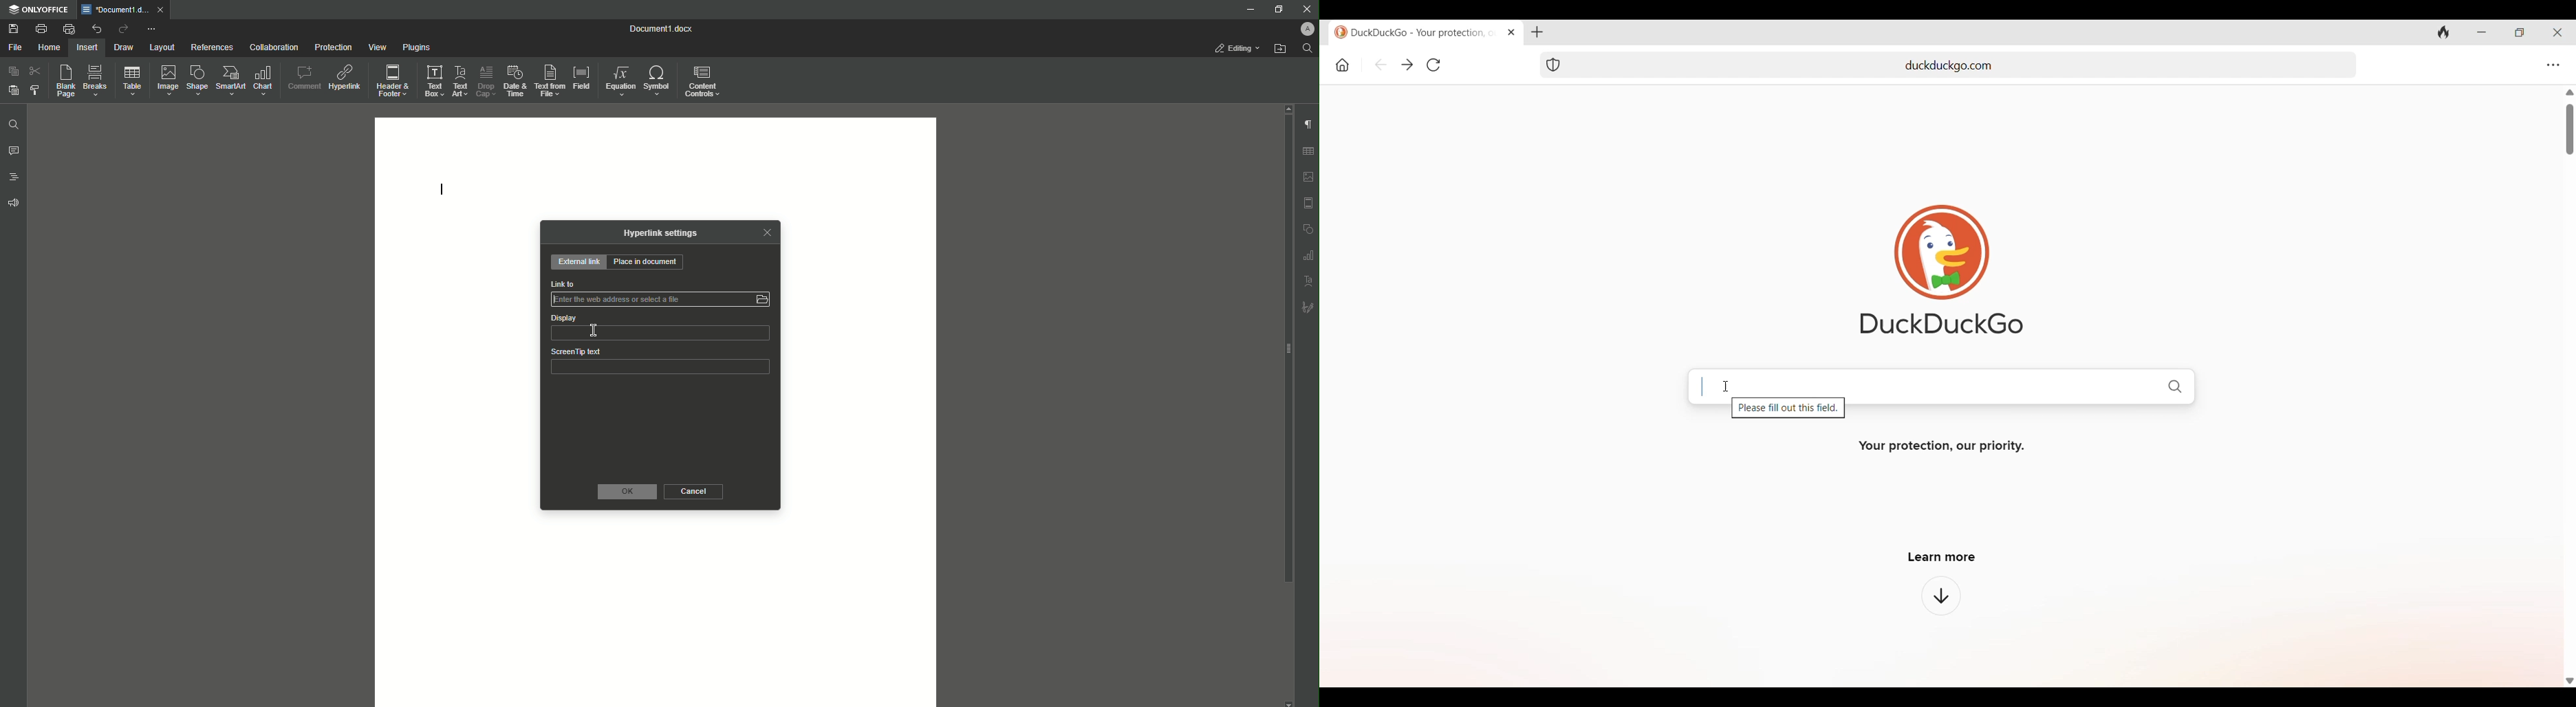 The image size is (2576, 728). I want to click on Cursor, so click(596, 329).